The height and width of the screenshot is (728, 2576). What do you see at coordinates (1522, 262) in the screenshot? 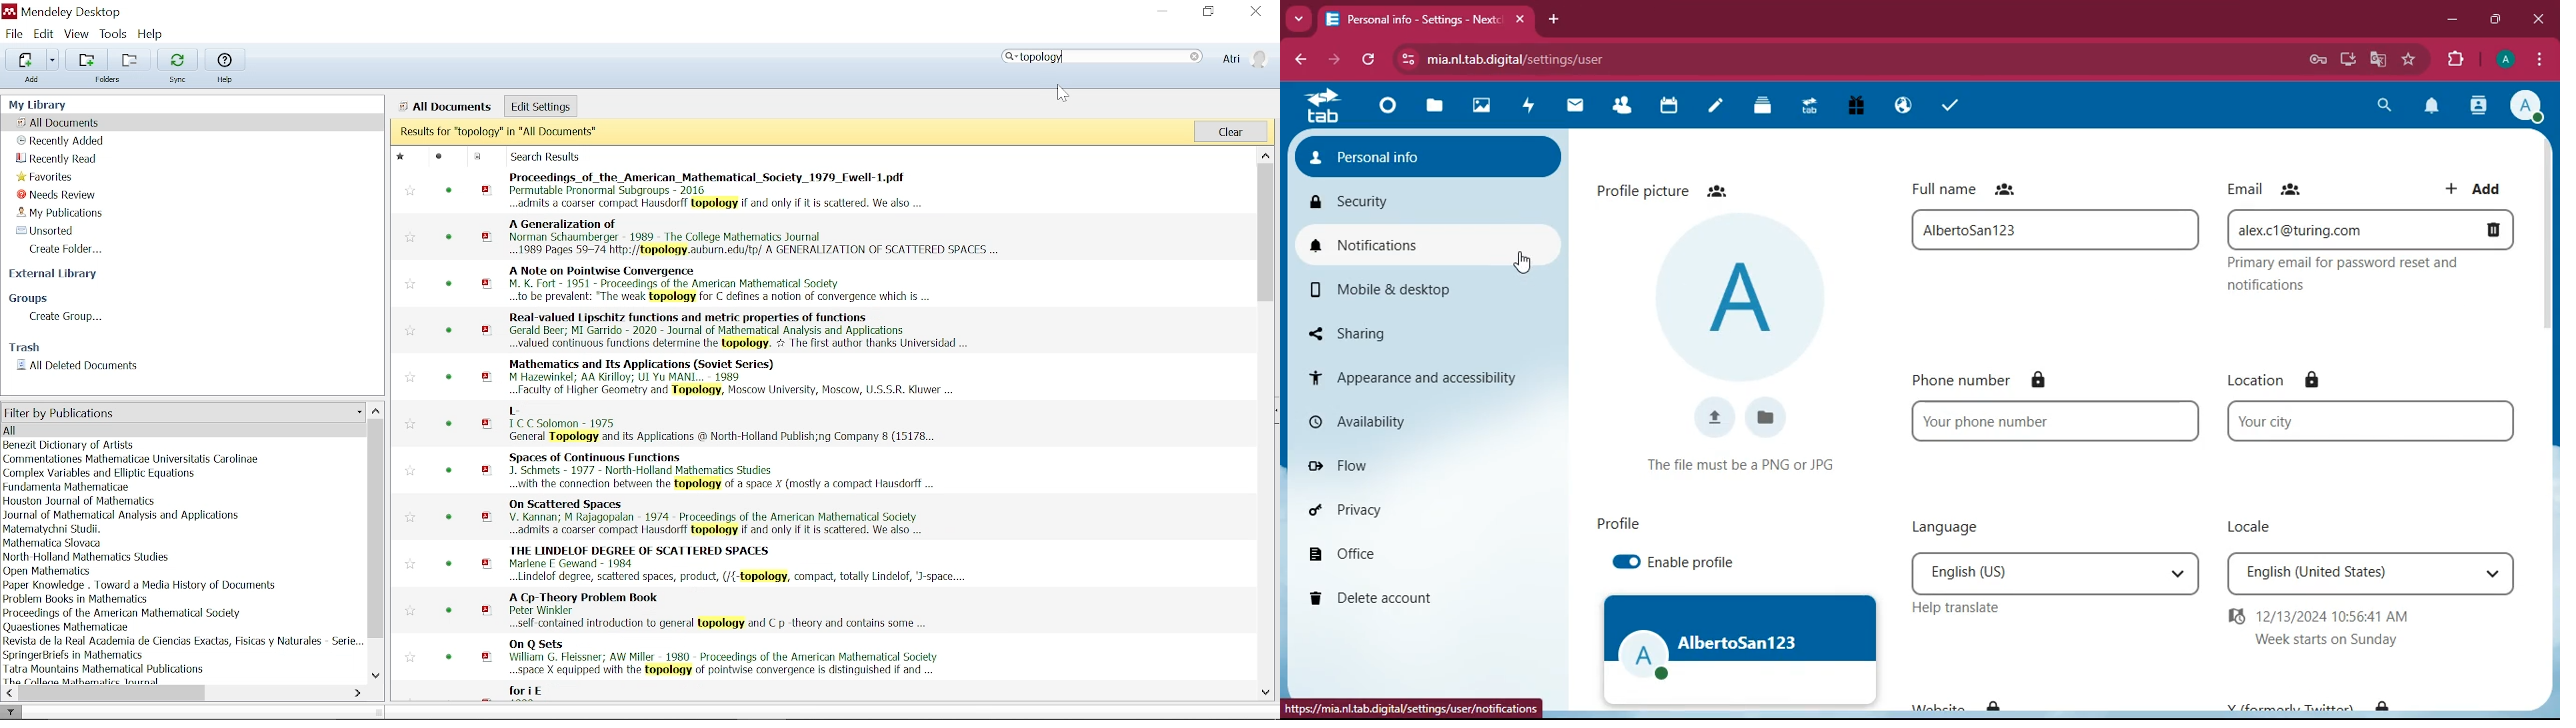
I see `cursor` at bounding box center [1522, 262].